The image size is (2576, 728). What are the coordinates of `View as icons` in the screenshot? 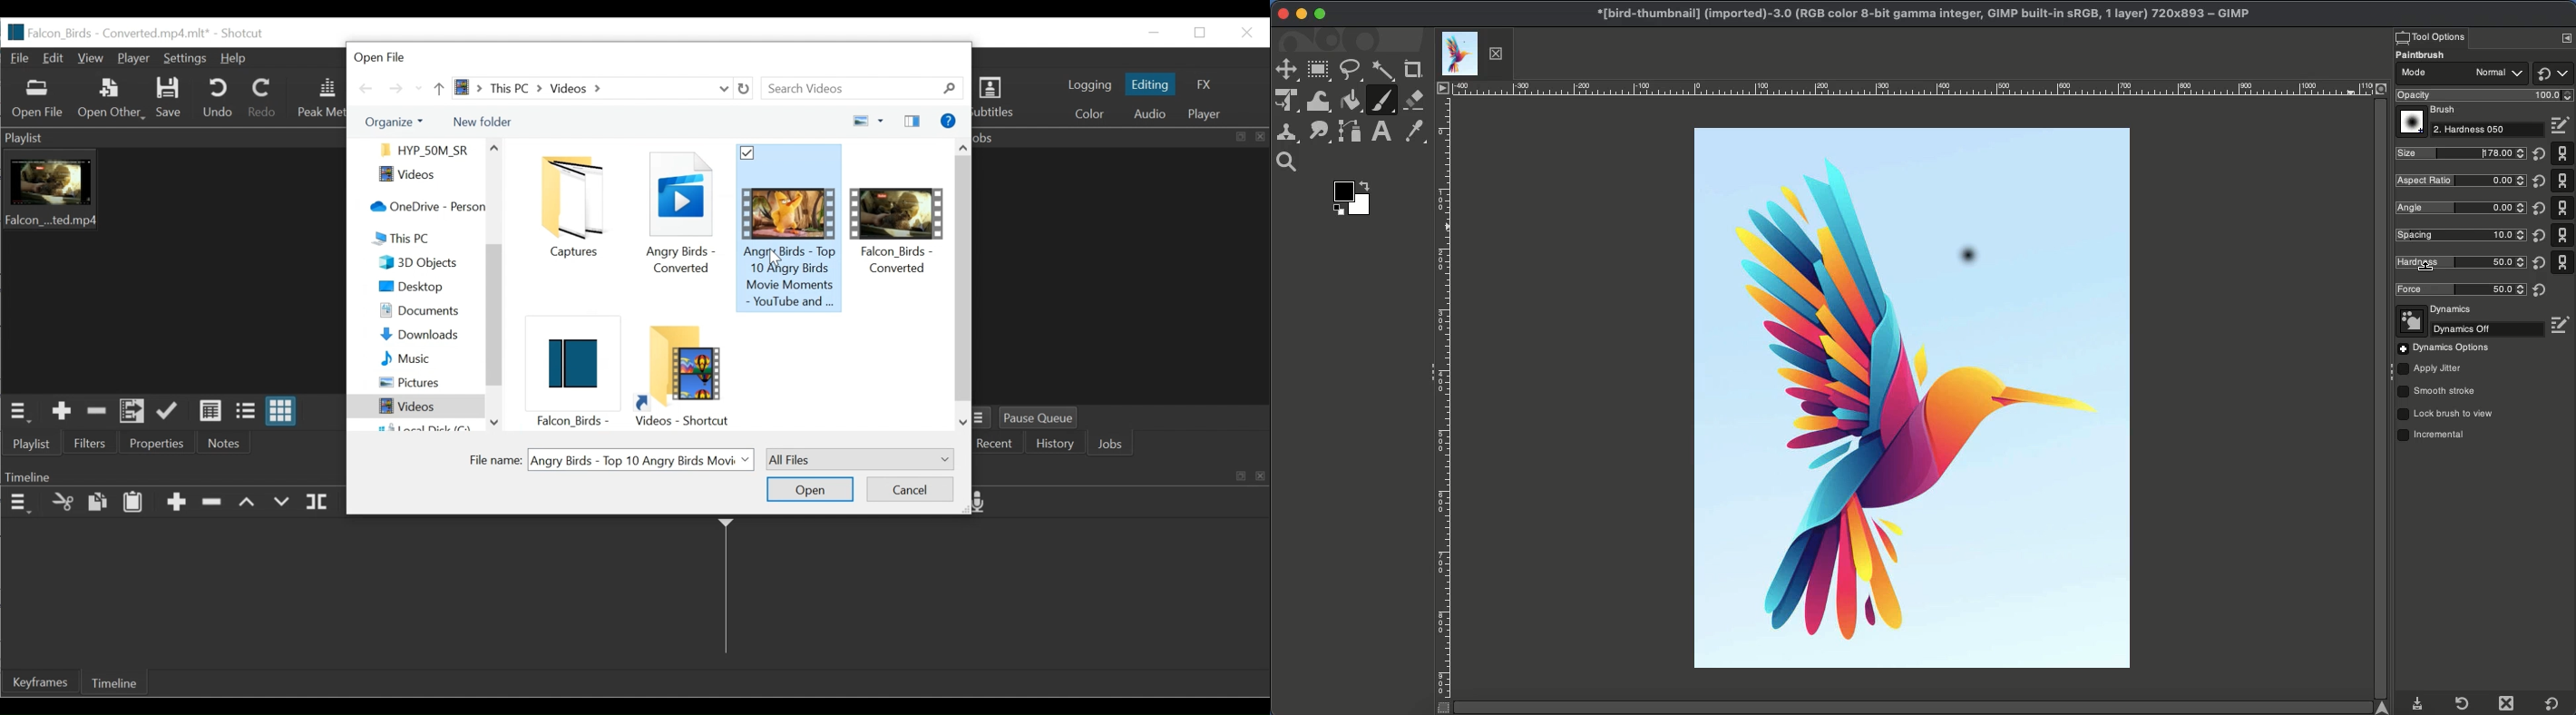 It's located at (283, 411).